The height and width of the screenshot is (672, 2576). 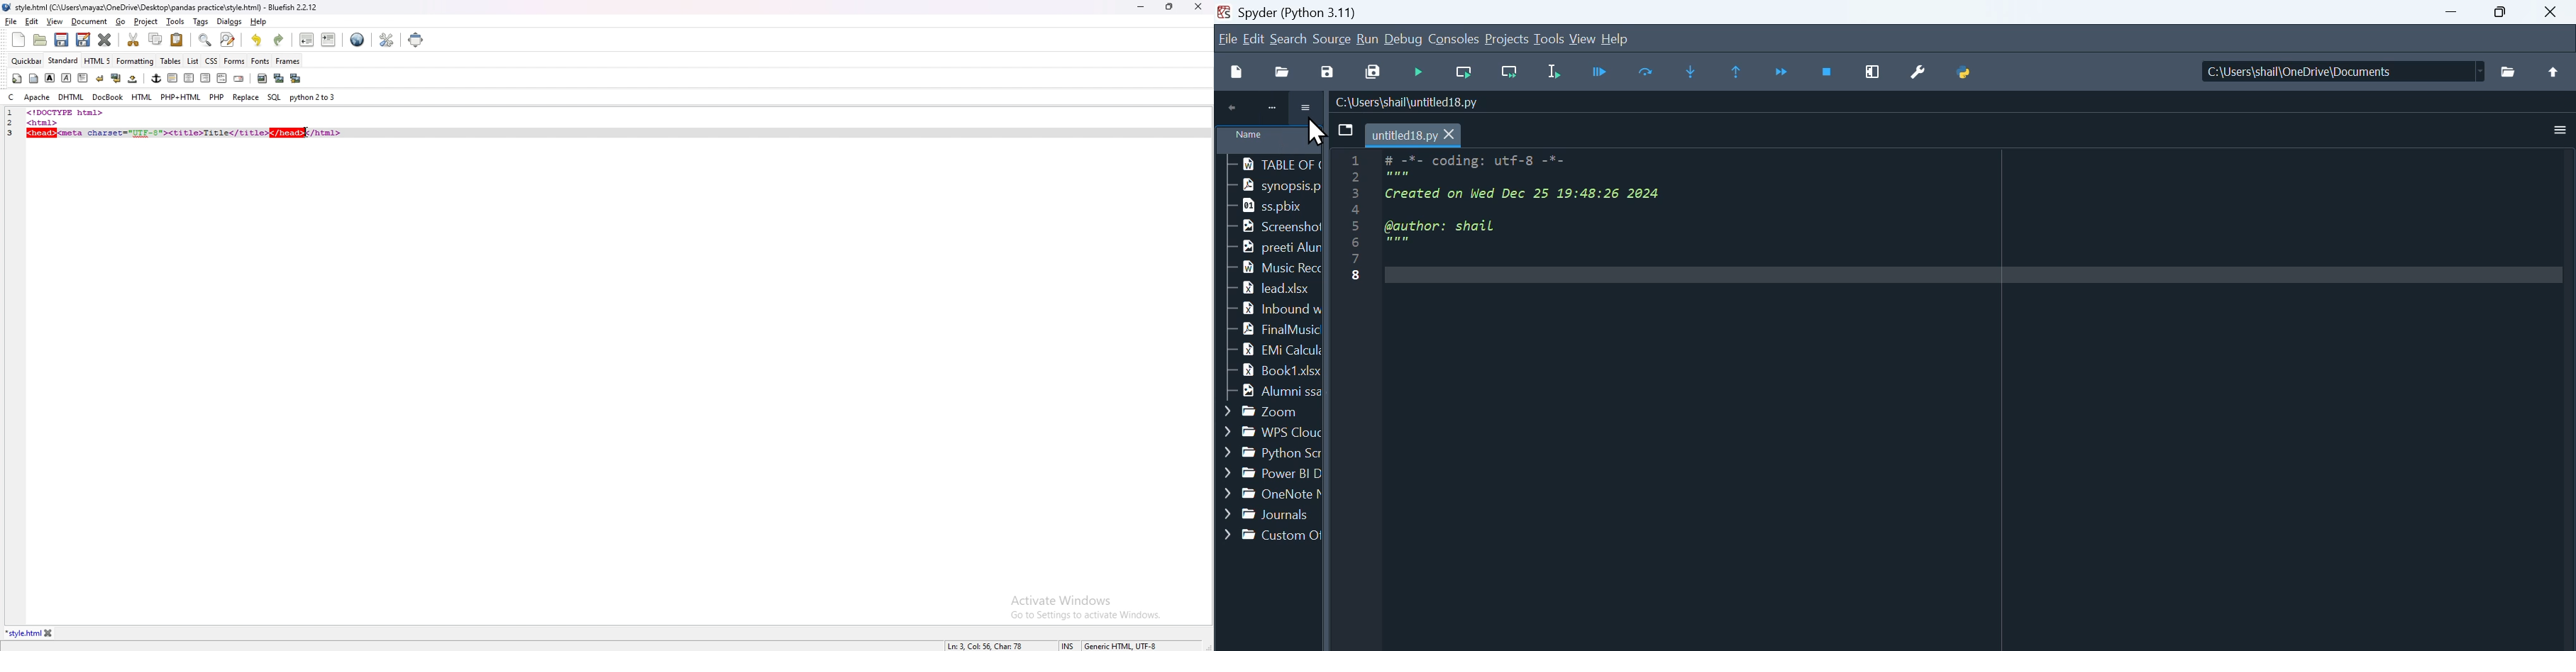 I want to click on Power BI D.., so click(x=1269, y=474).